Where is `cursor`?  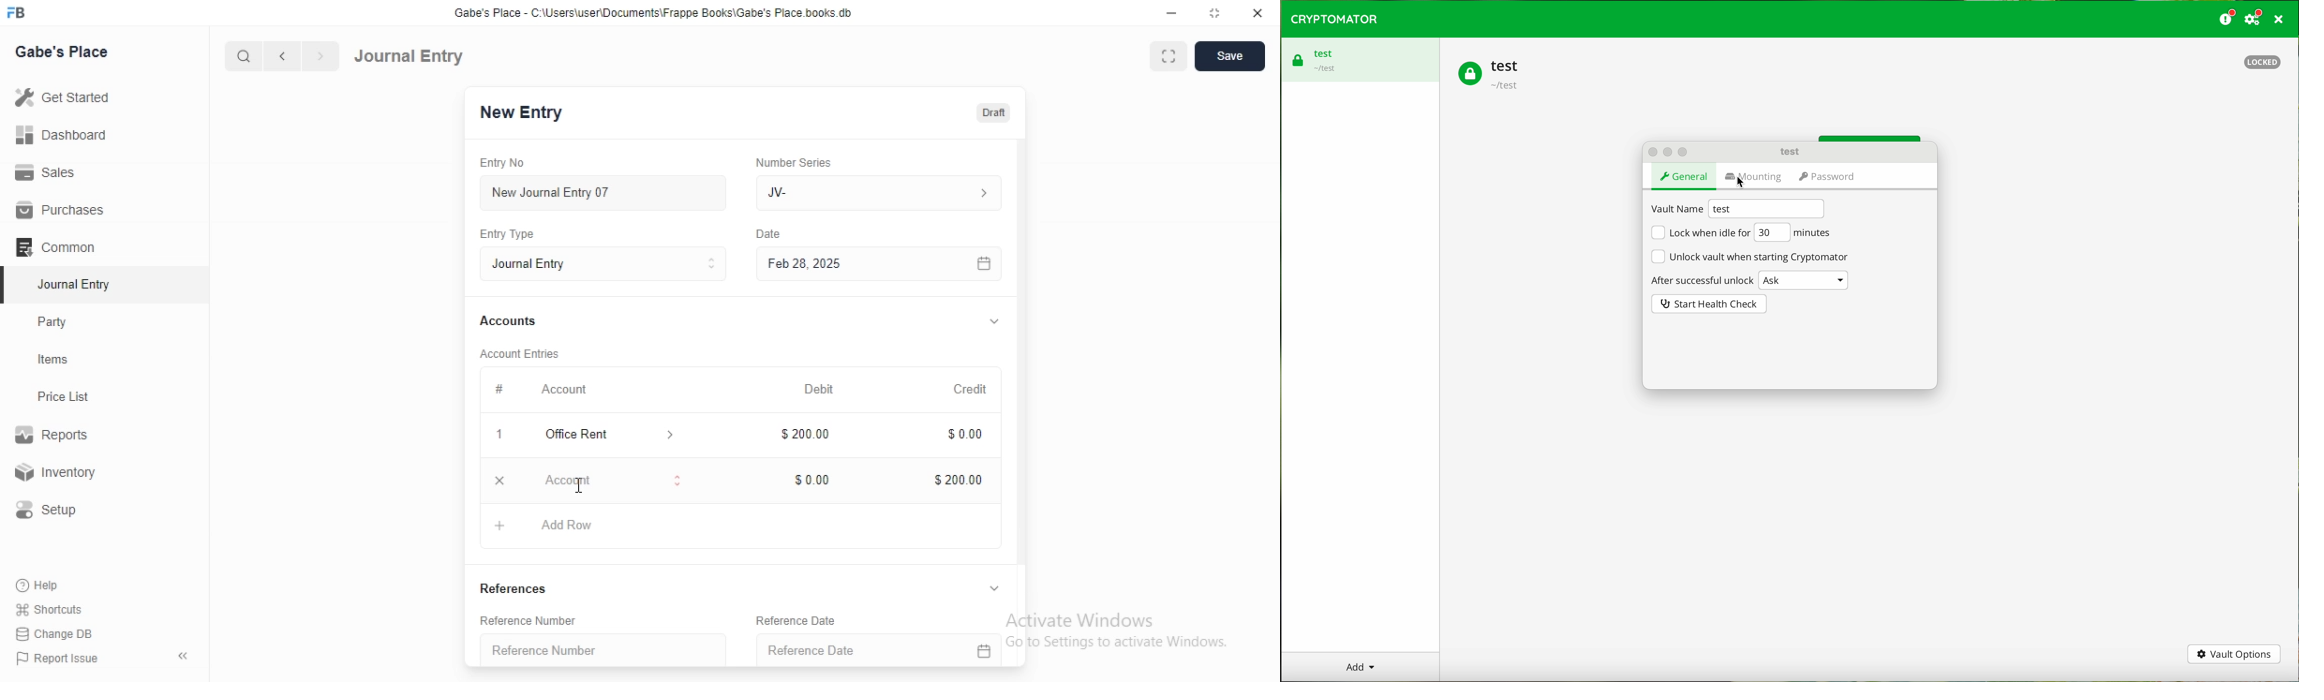
cursor is located at coordinates (581, 497).